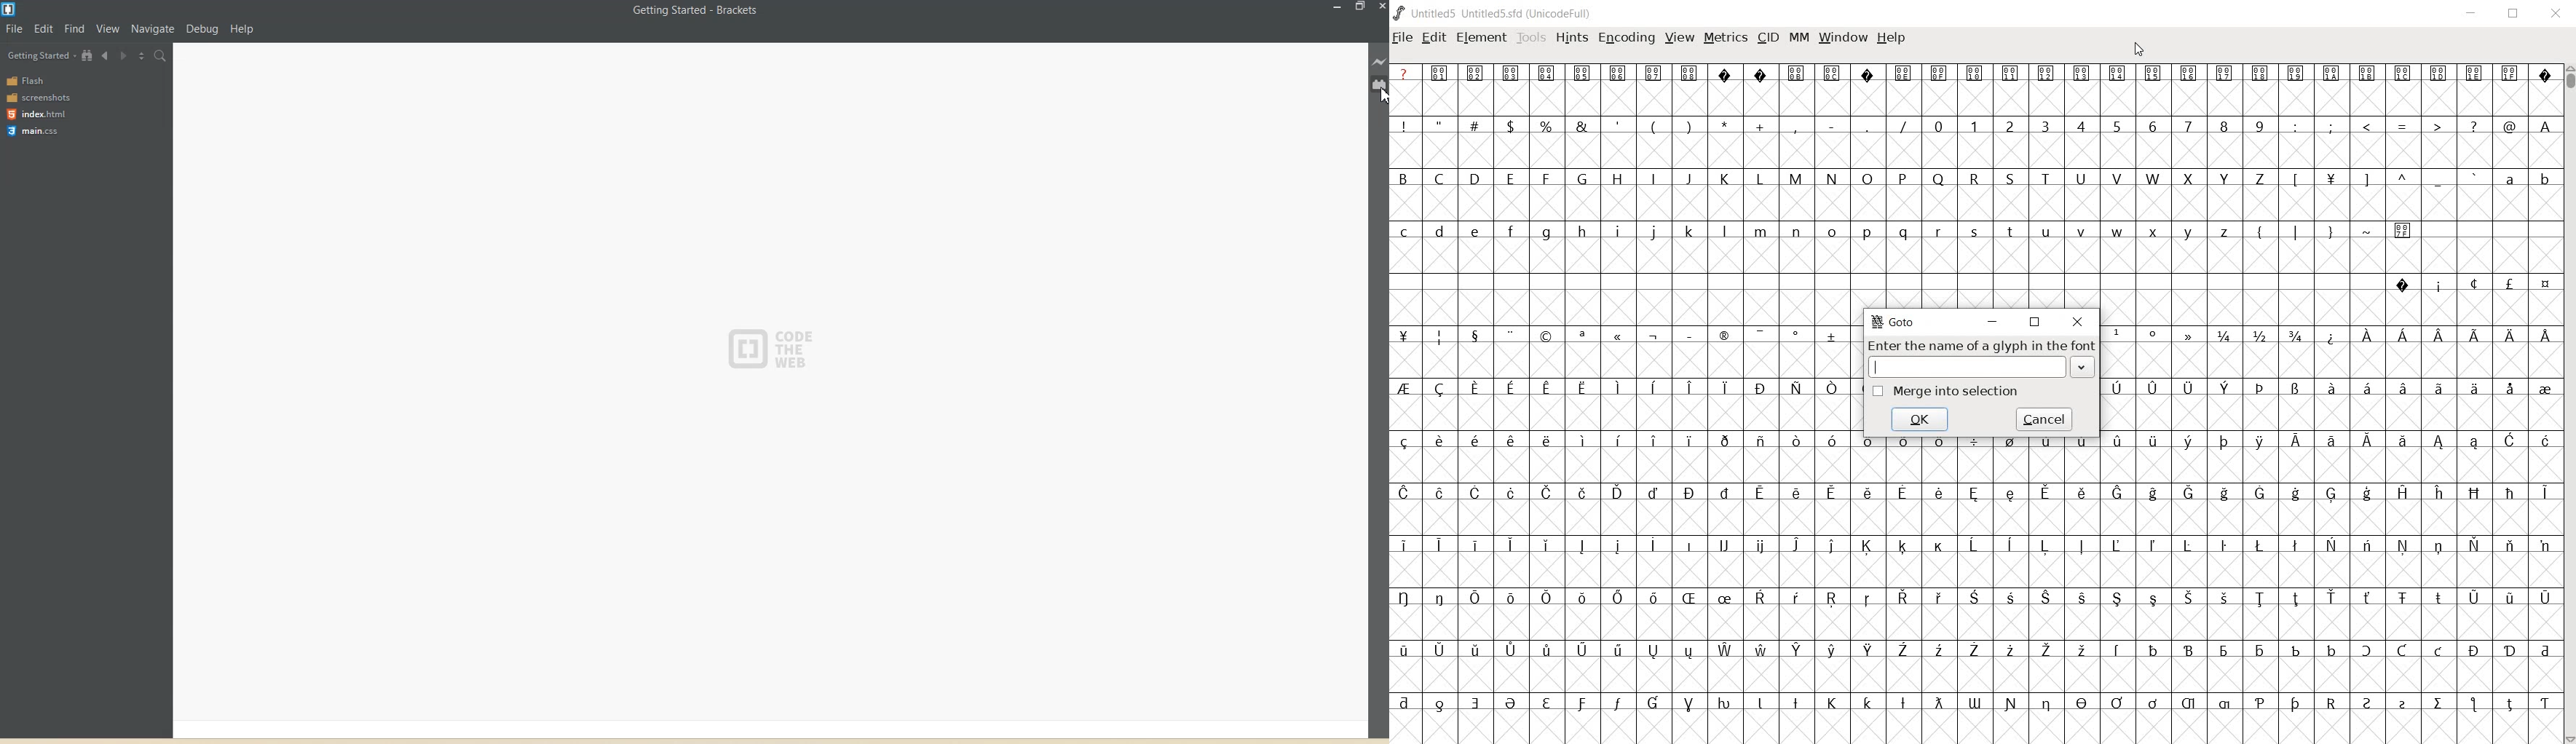  What do you see at coordinates (1760, 704) in the screenshot?
I see `Symbol` at bounding box center [1760, 704].